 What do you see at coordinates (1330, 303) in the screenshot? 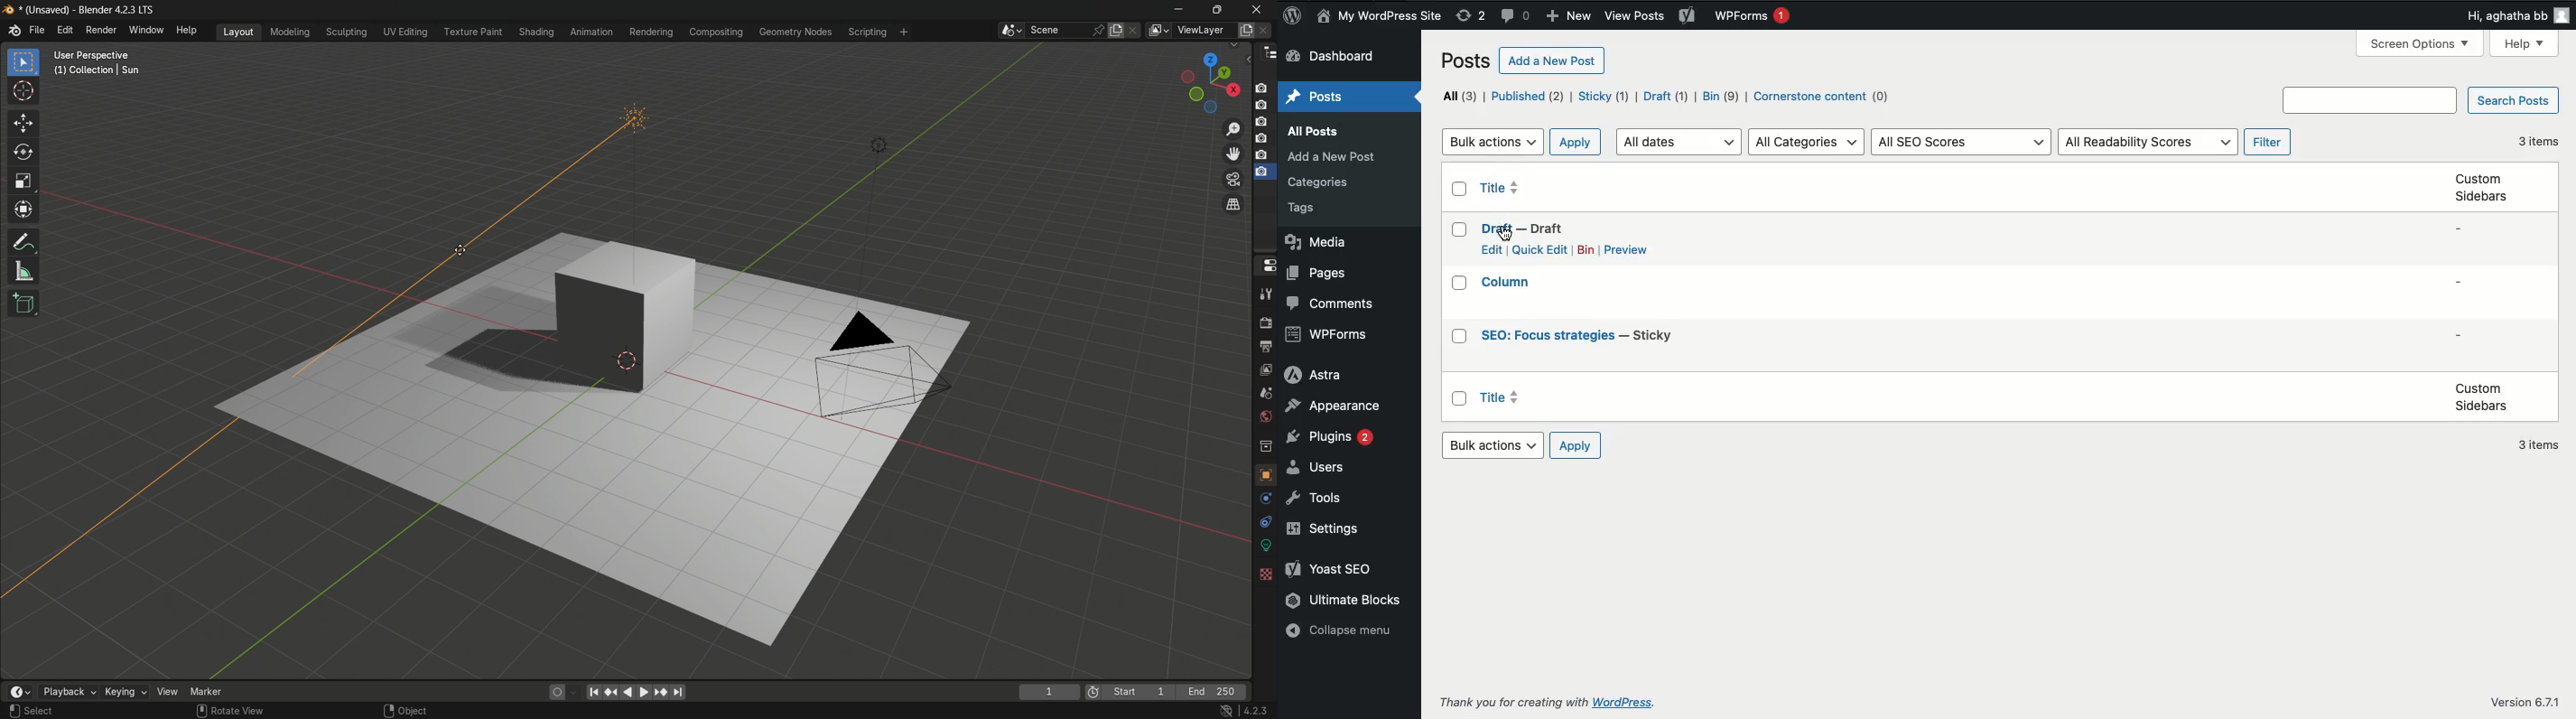
I see `Comments` at bounding box center [1330, 303].